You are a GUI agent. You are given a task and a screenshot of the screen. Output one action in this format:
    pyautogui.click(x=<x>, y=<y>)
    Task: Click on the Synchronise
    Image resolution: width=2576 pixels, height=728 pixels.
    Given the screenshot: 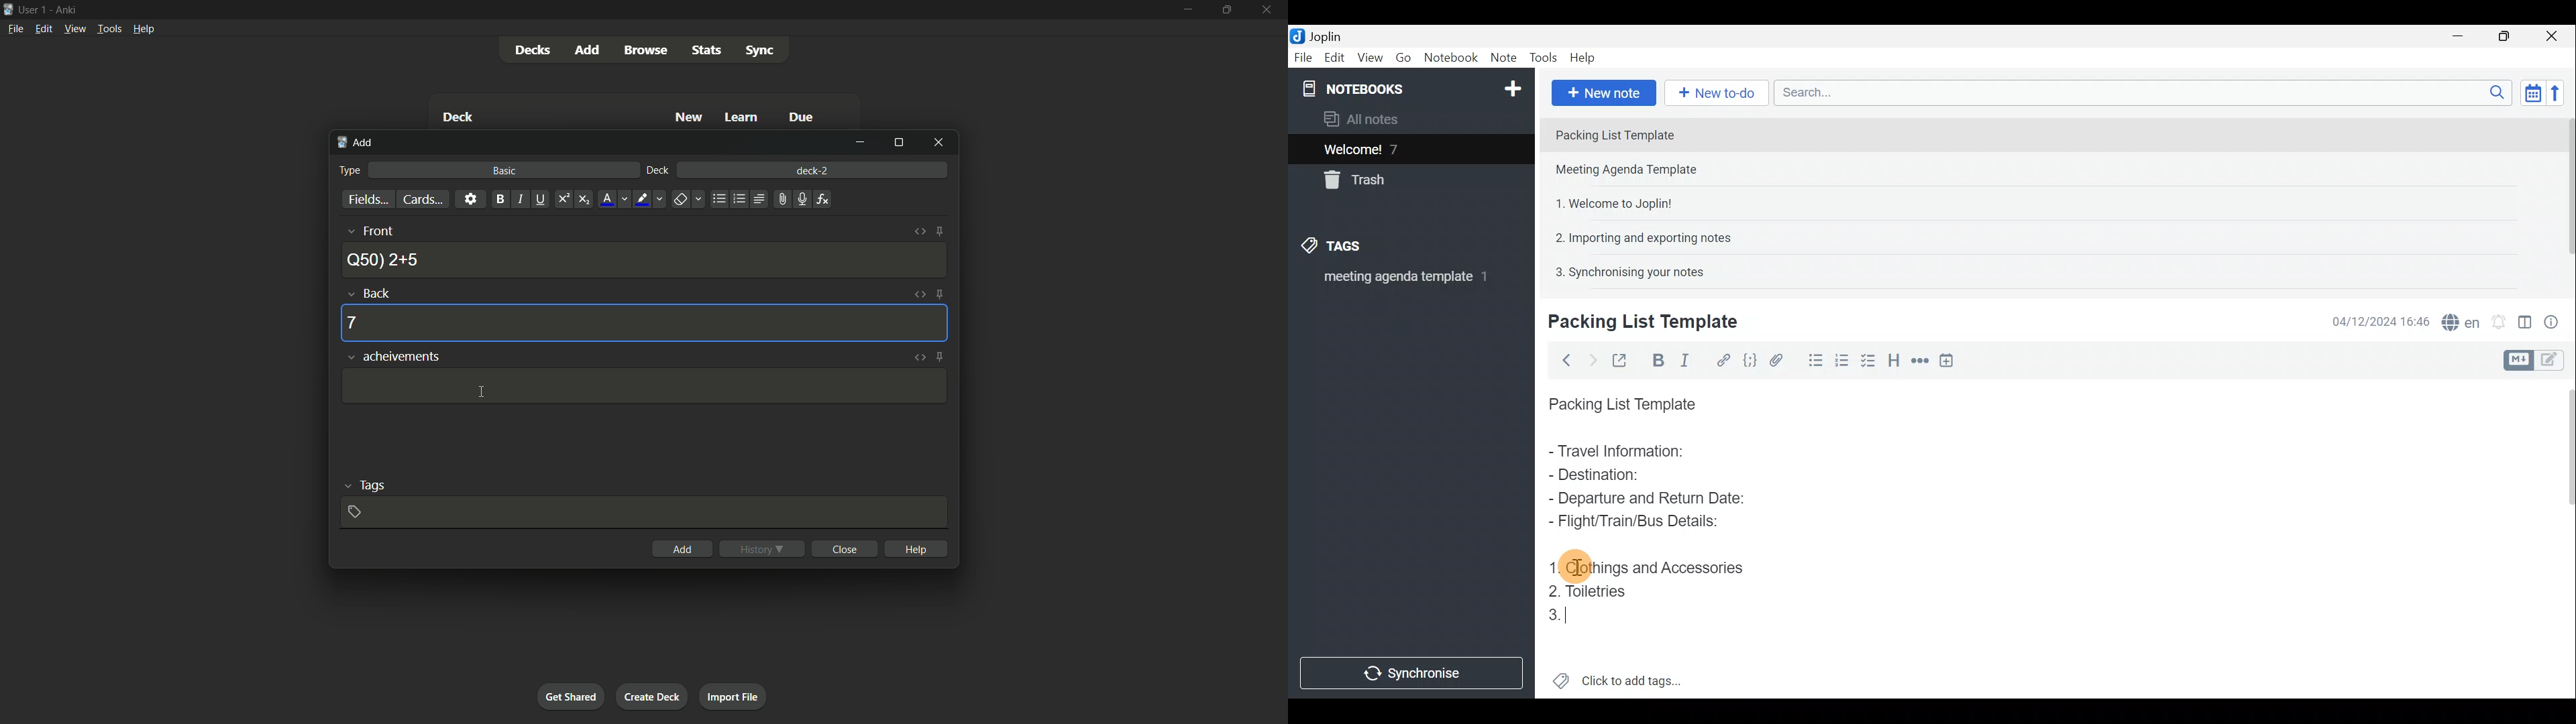 What is the action you would take?
    pyautogui.click(x=1413, y=675)
    